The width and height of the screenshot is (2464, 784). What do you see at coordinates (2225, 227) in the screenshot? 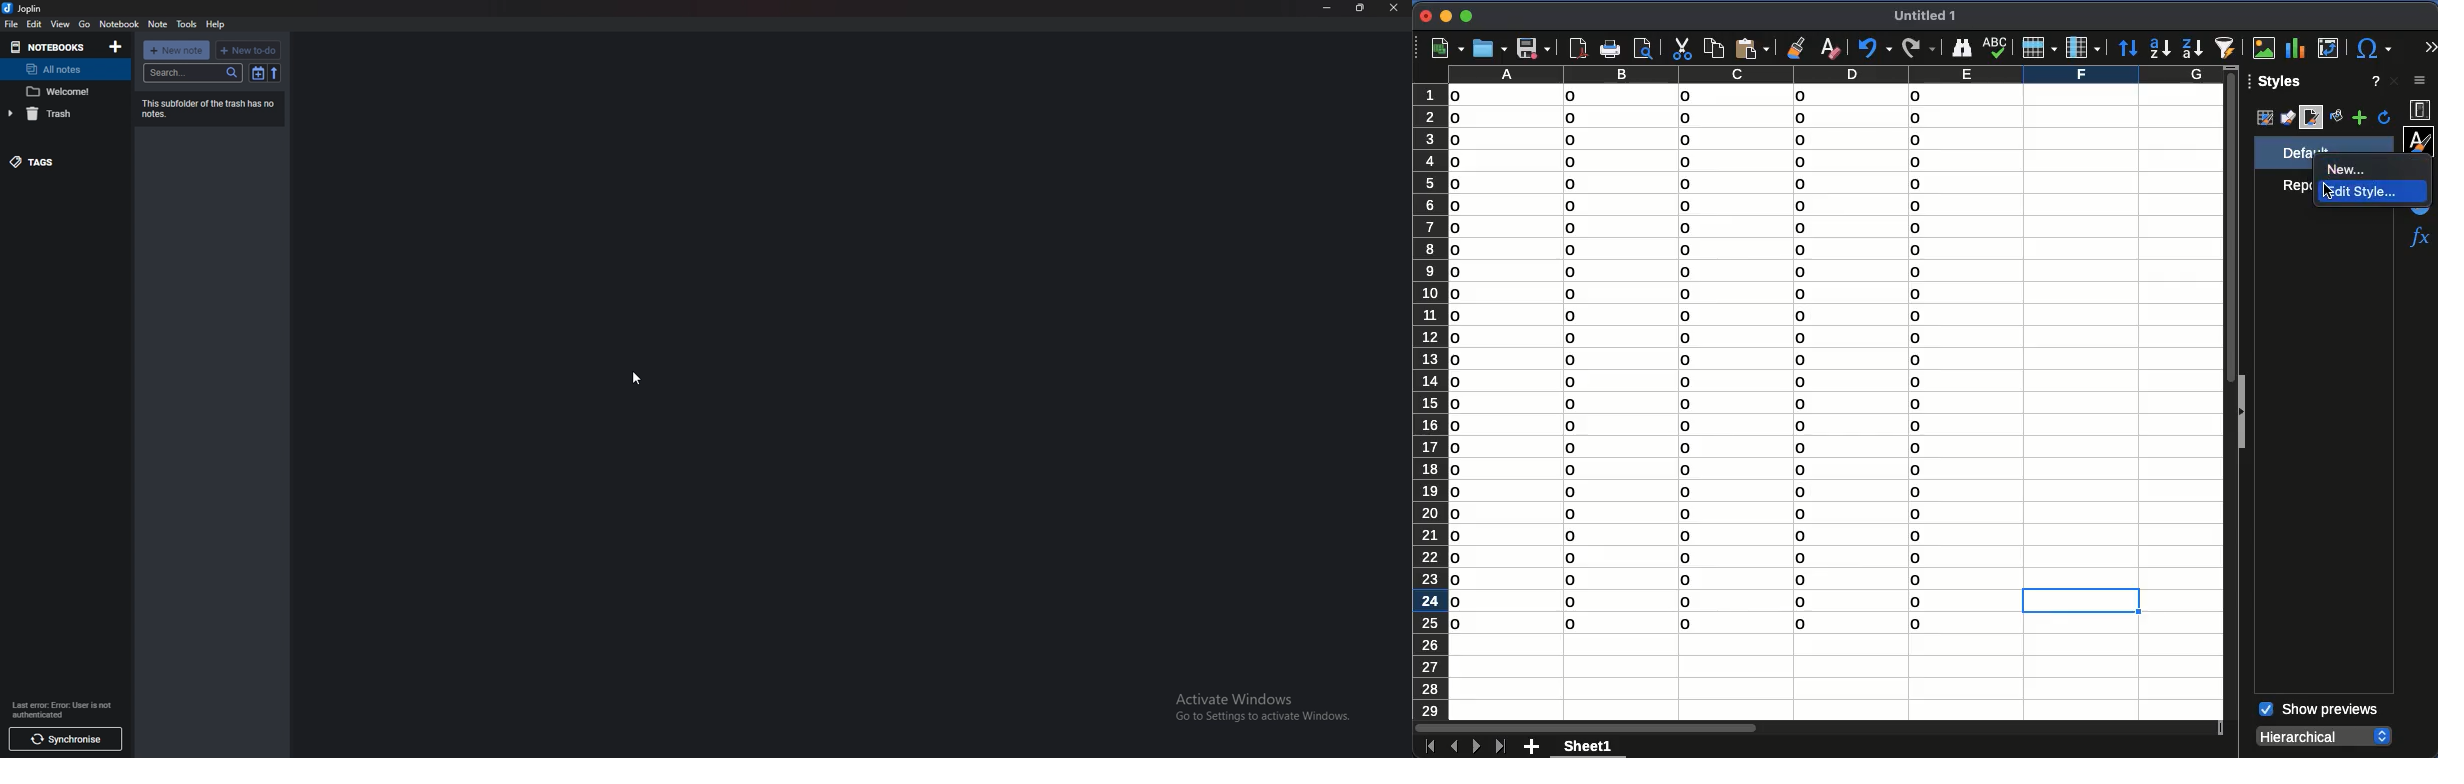
I see `vertical scroll bar` at bounding box center [2225, 227].